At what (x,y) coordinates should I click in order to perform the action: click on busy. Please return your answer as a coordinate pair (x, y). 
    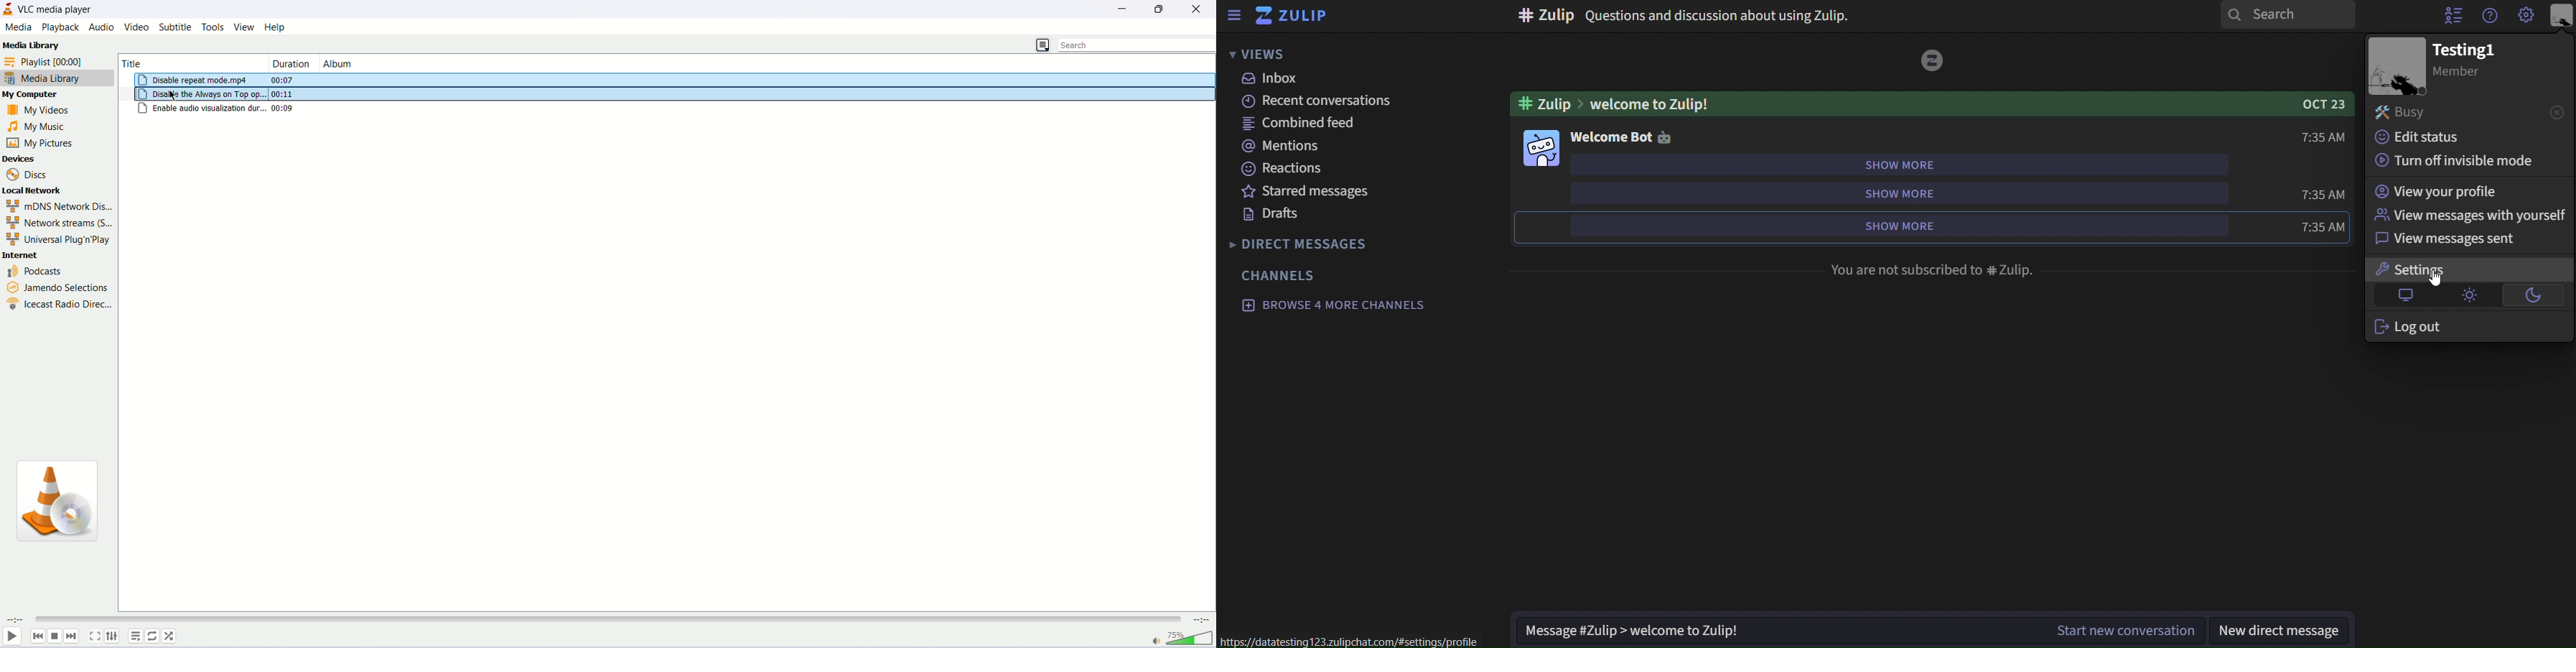
    Looking at the image, I should click on (2451, 112).